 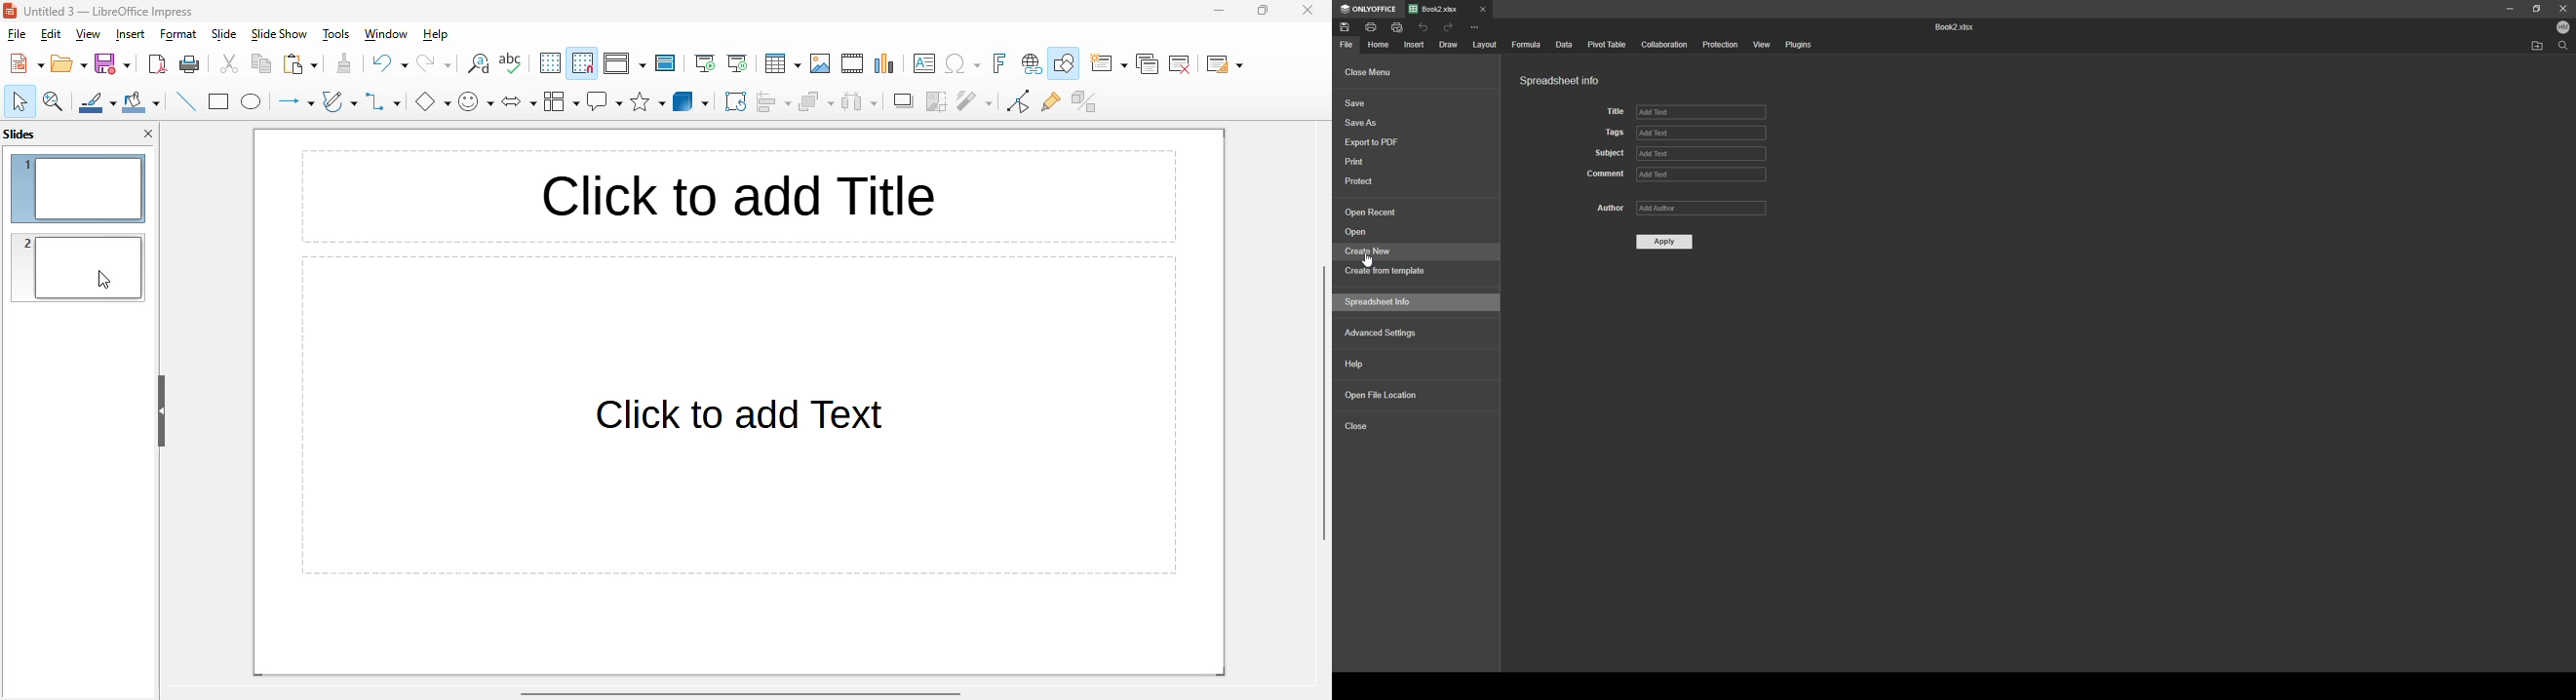 I want to click on hide, so click(x=160, y=411).